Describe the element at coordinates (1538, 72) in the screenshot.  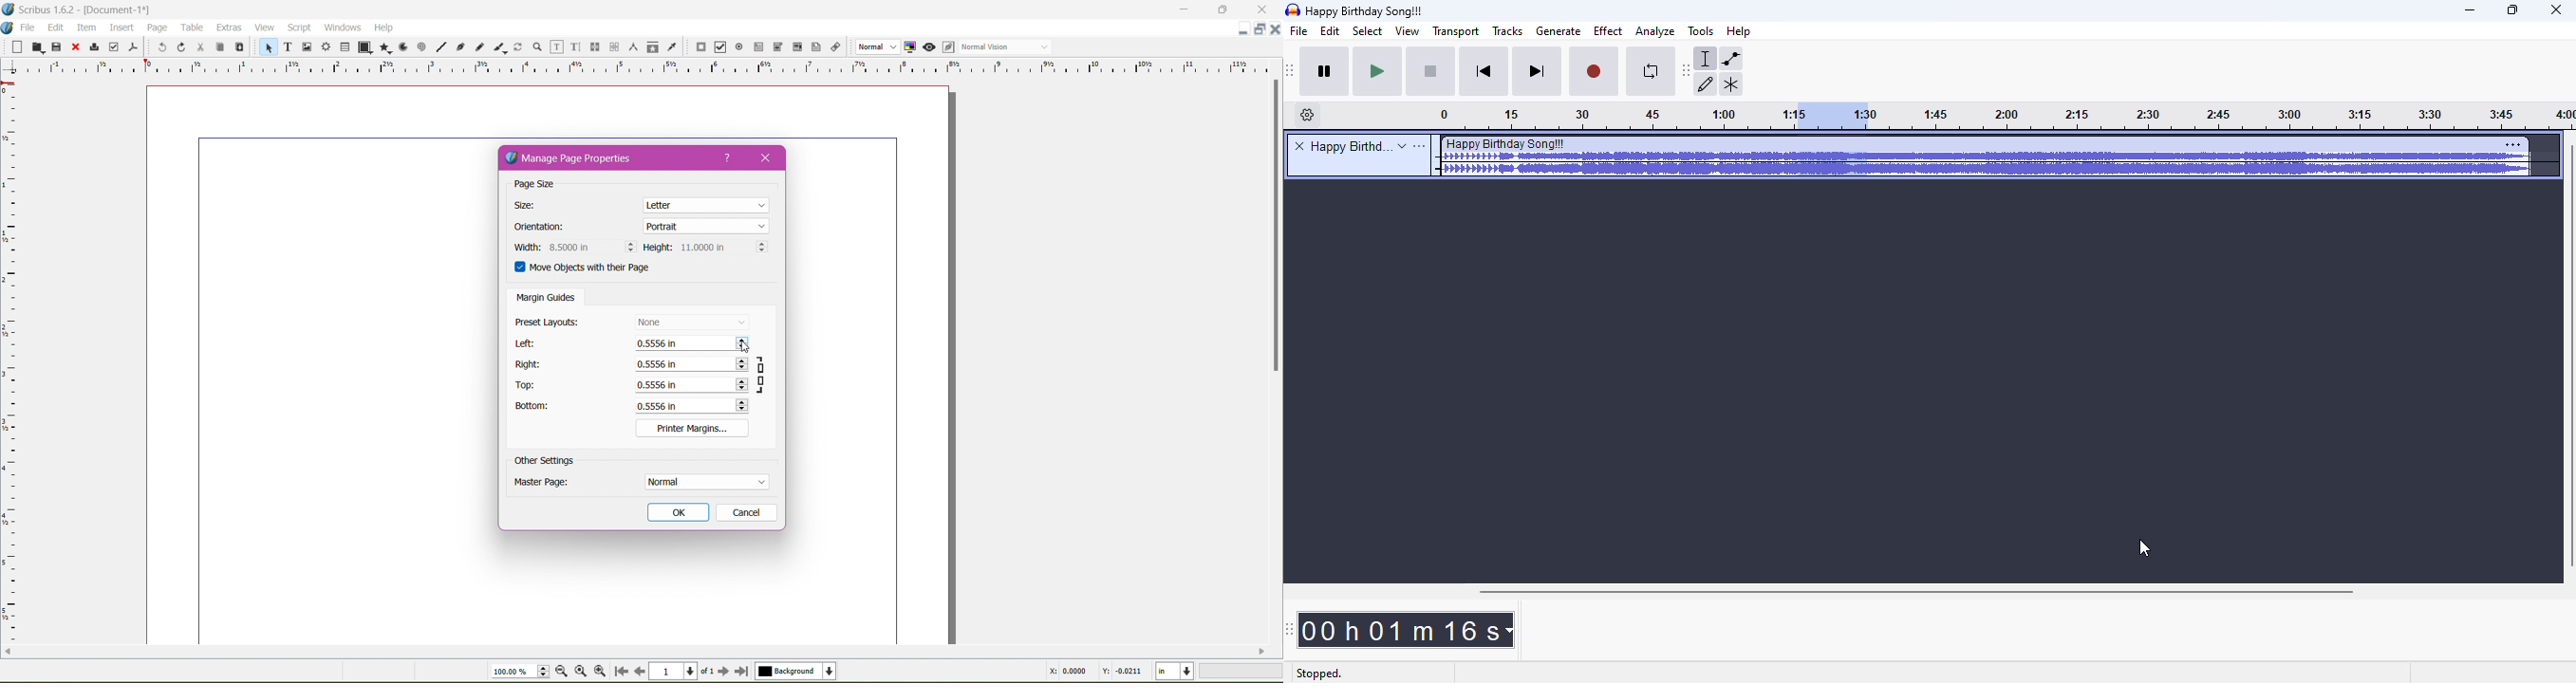
I see `skip to end` at that location.